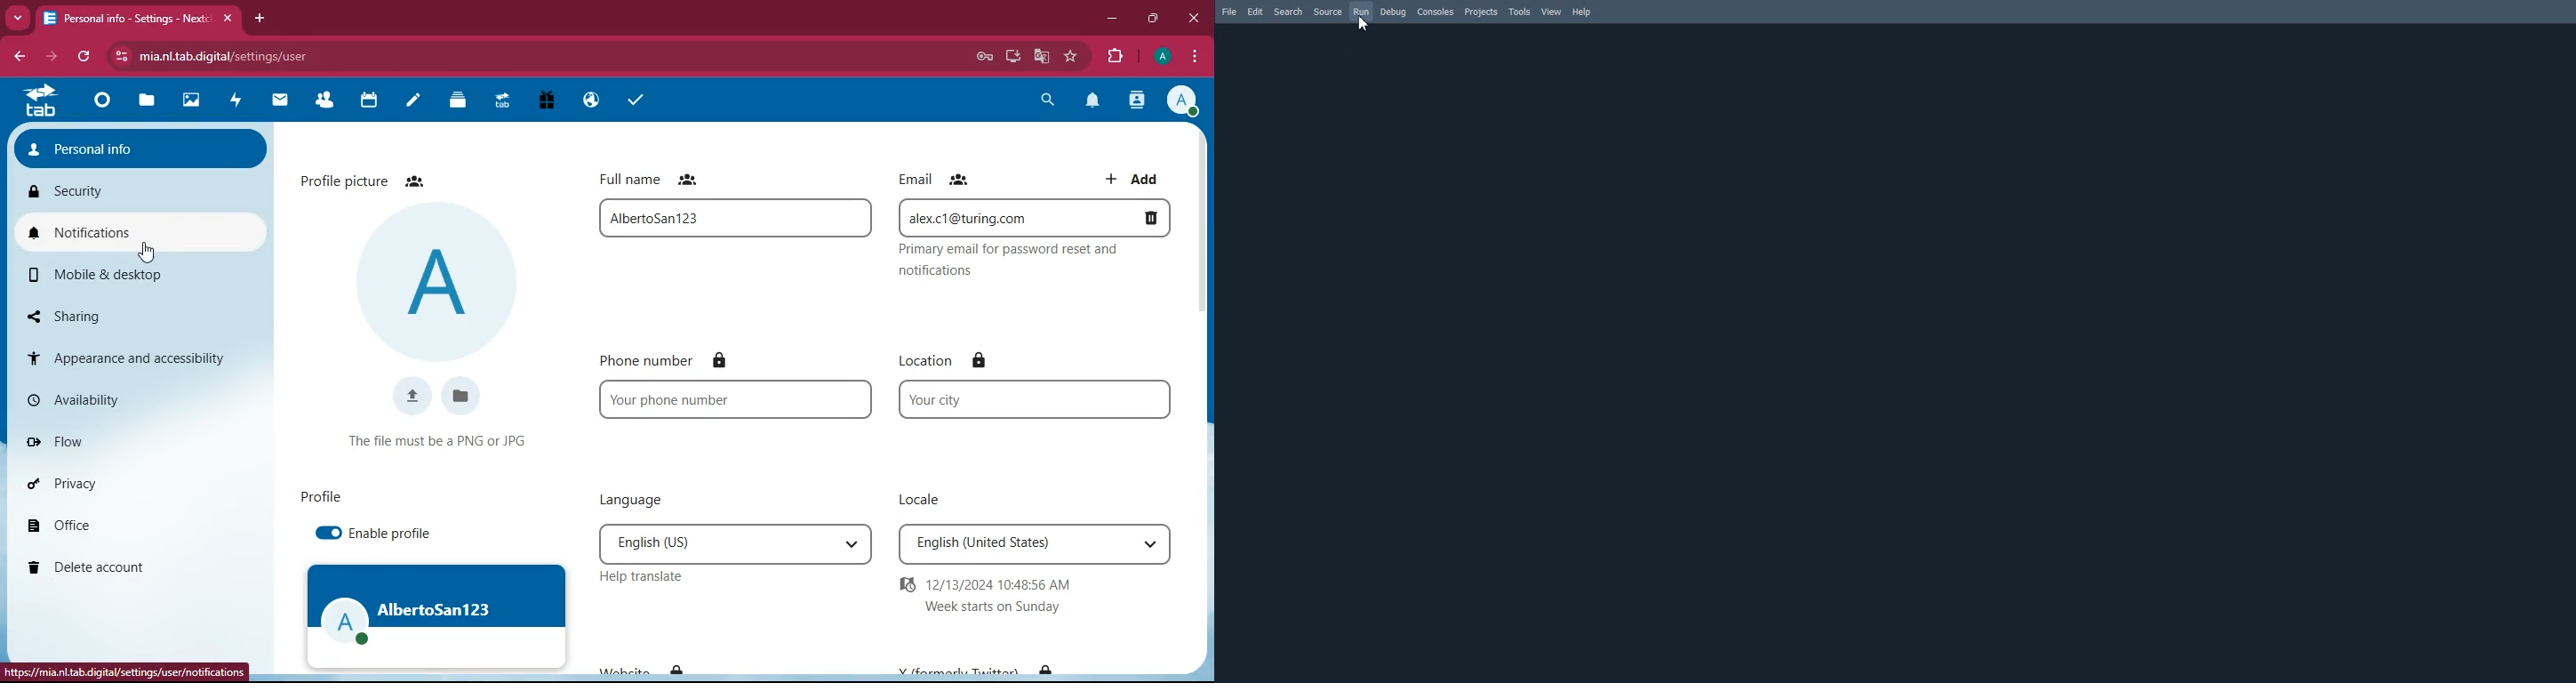 This screenshot has width=2576, height=700. Describe the element at coordinates (1891, 353) in the screenshot. I see `Default Start Pane` at that location.